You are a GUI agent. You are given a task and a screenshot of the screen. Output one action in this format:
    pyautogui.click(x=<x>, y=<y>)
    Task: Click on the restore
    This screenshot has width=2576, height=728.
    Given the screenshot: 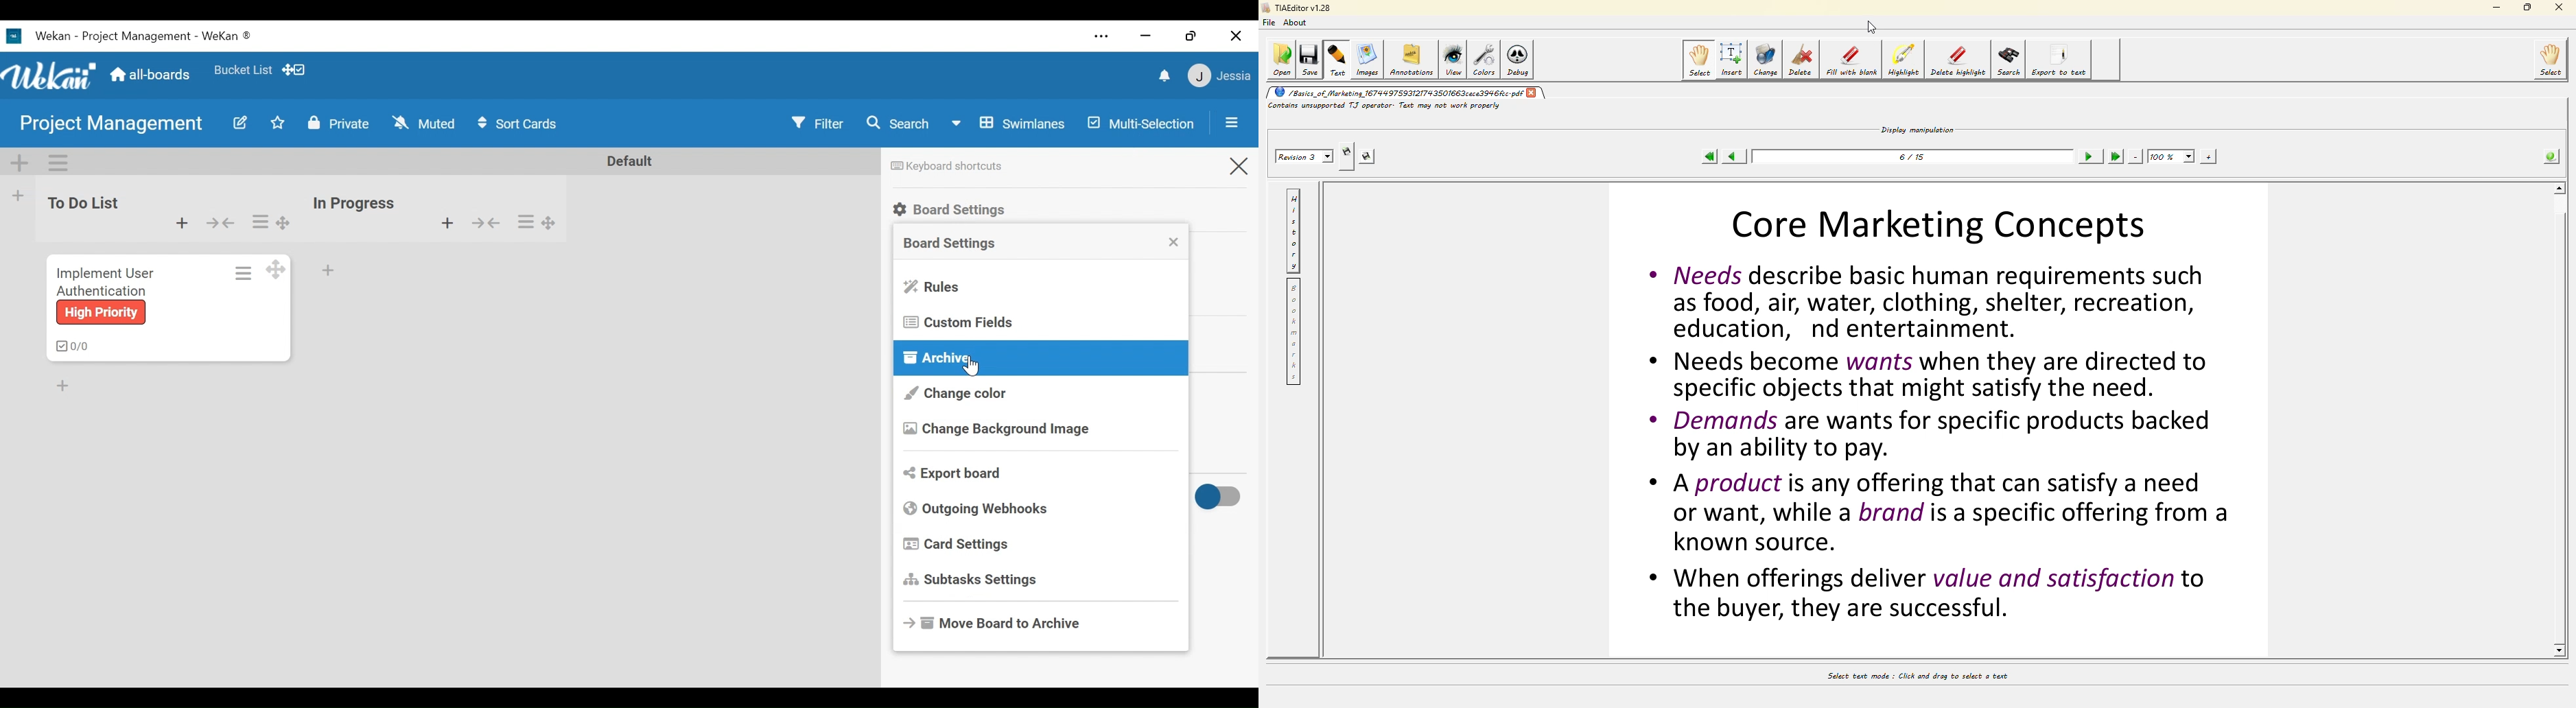 What is the action you would take?
    pyautogui.click(x=1191, y=35)
    